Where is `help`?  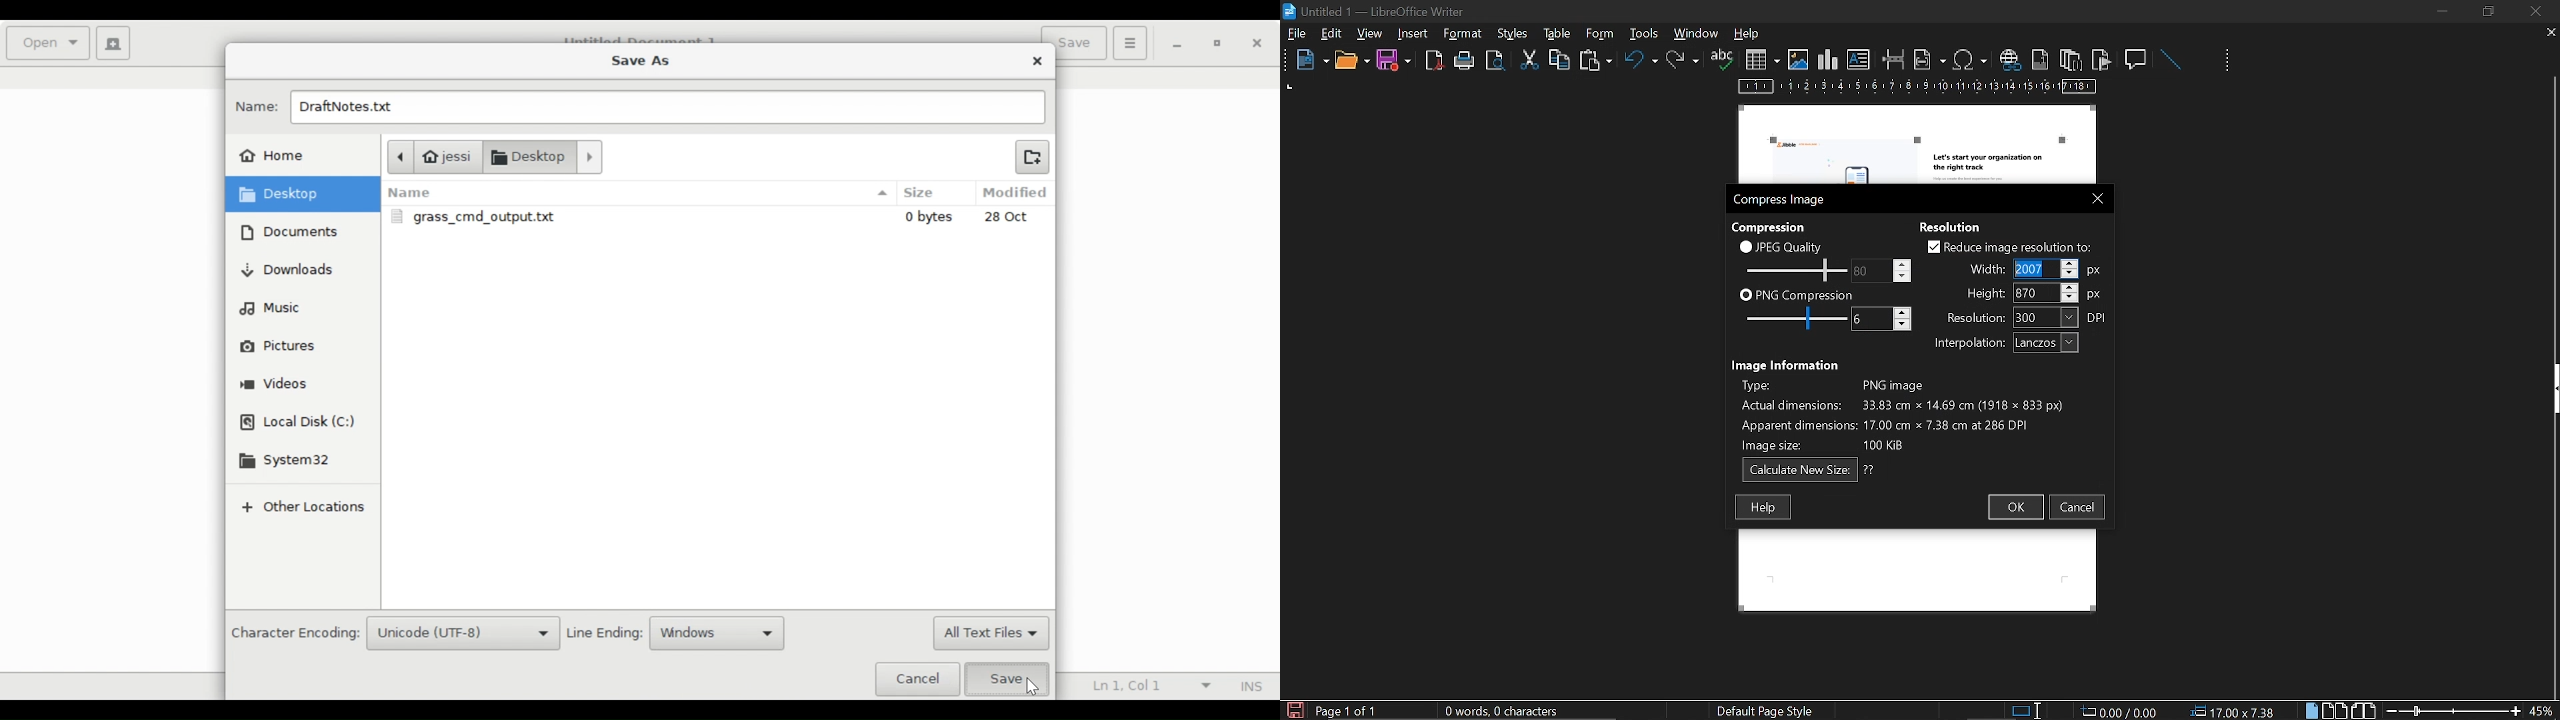 help is located at coordinates (1750, 35).